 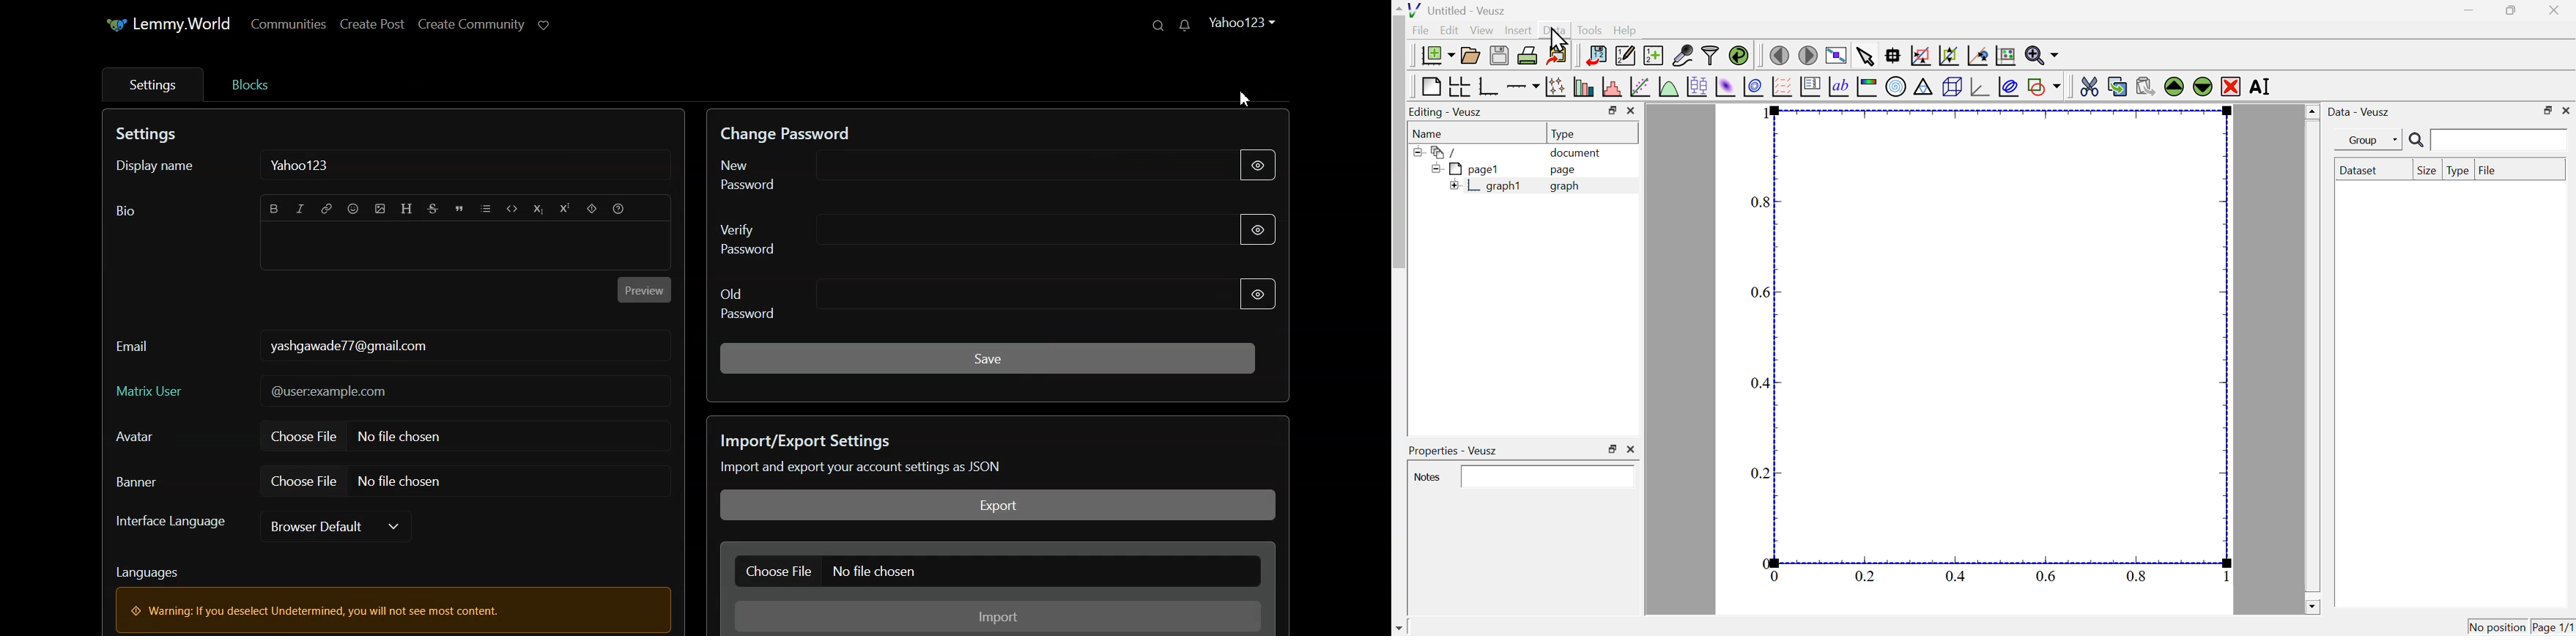 I want to click on zoom functions, so click(x=2041, y=55).